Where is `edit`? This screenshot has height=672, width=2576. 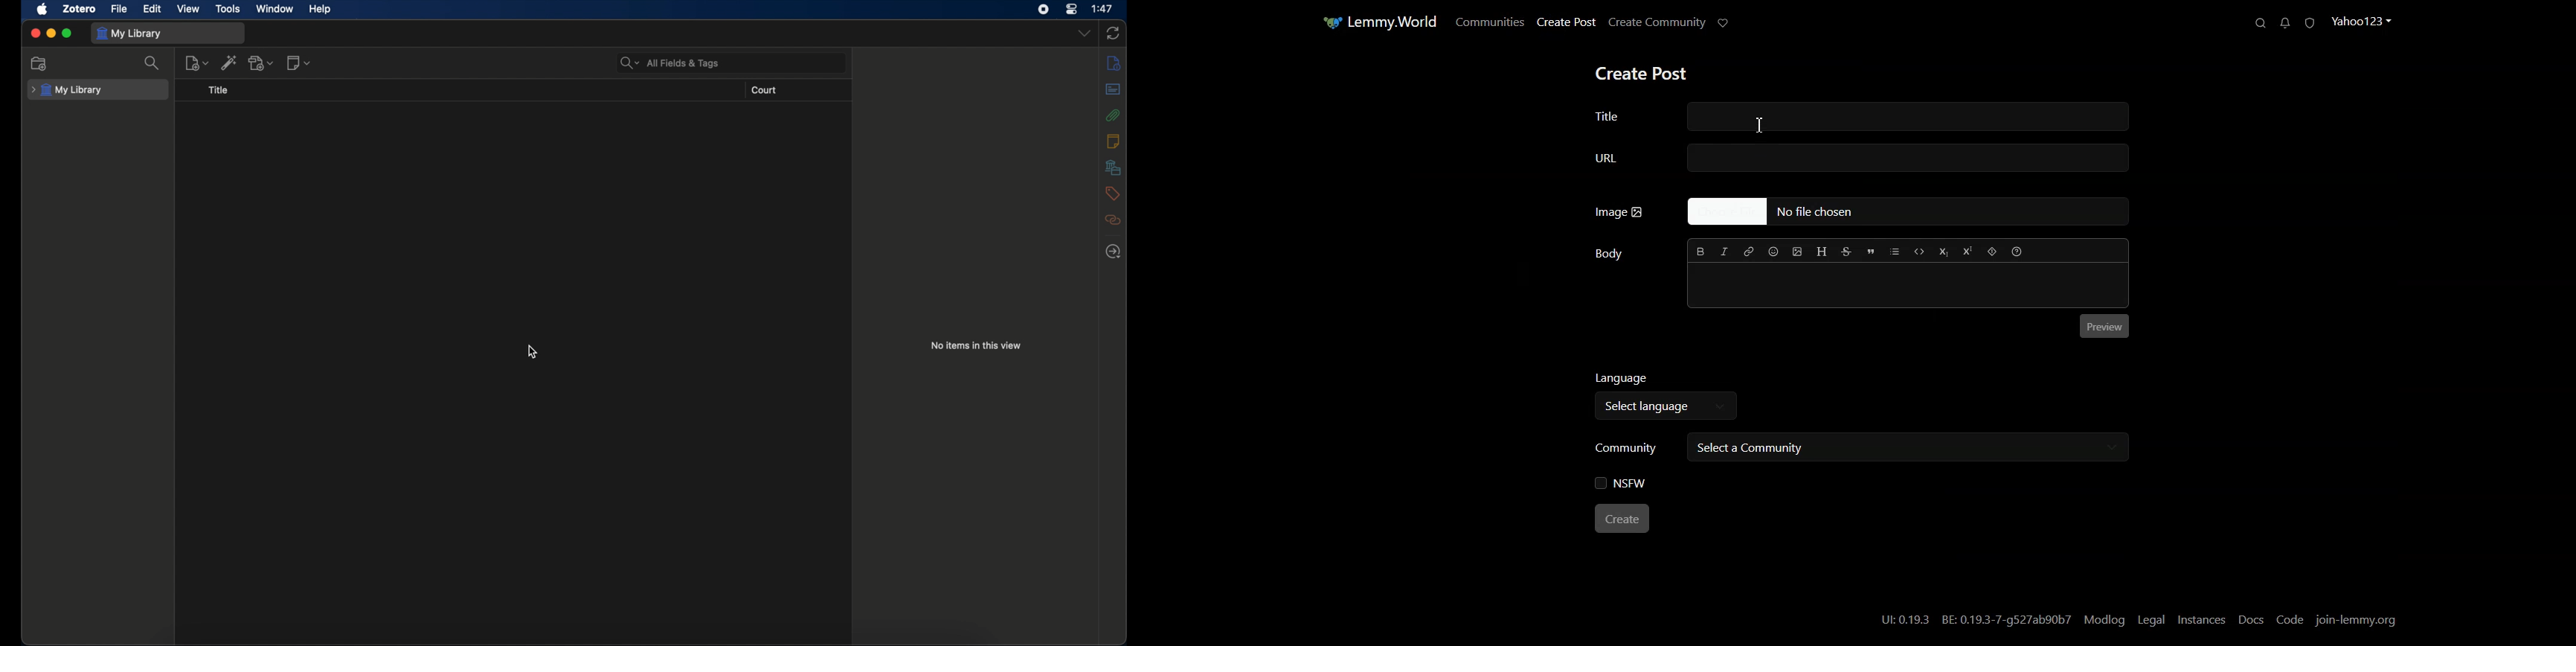 edit is located at coordinates (152, 9).